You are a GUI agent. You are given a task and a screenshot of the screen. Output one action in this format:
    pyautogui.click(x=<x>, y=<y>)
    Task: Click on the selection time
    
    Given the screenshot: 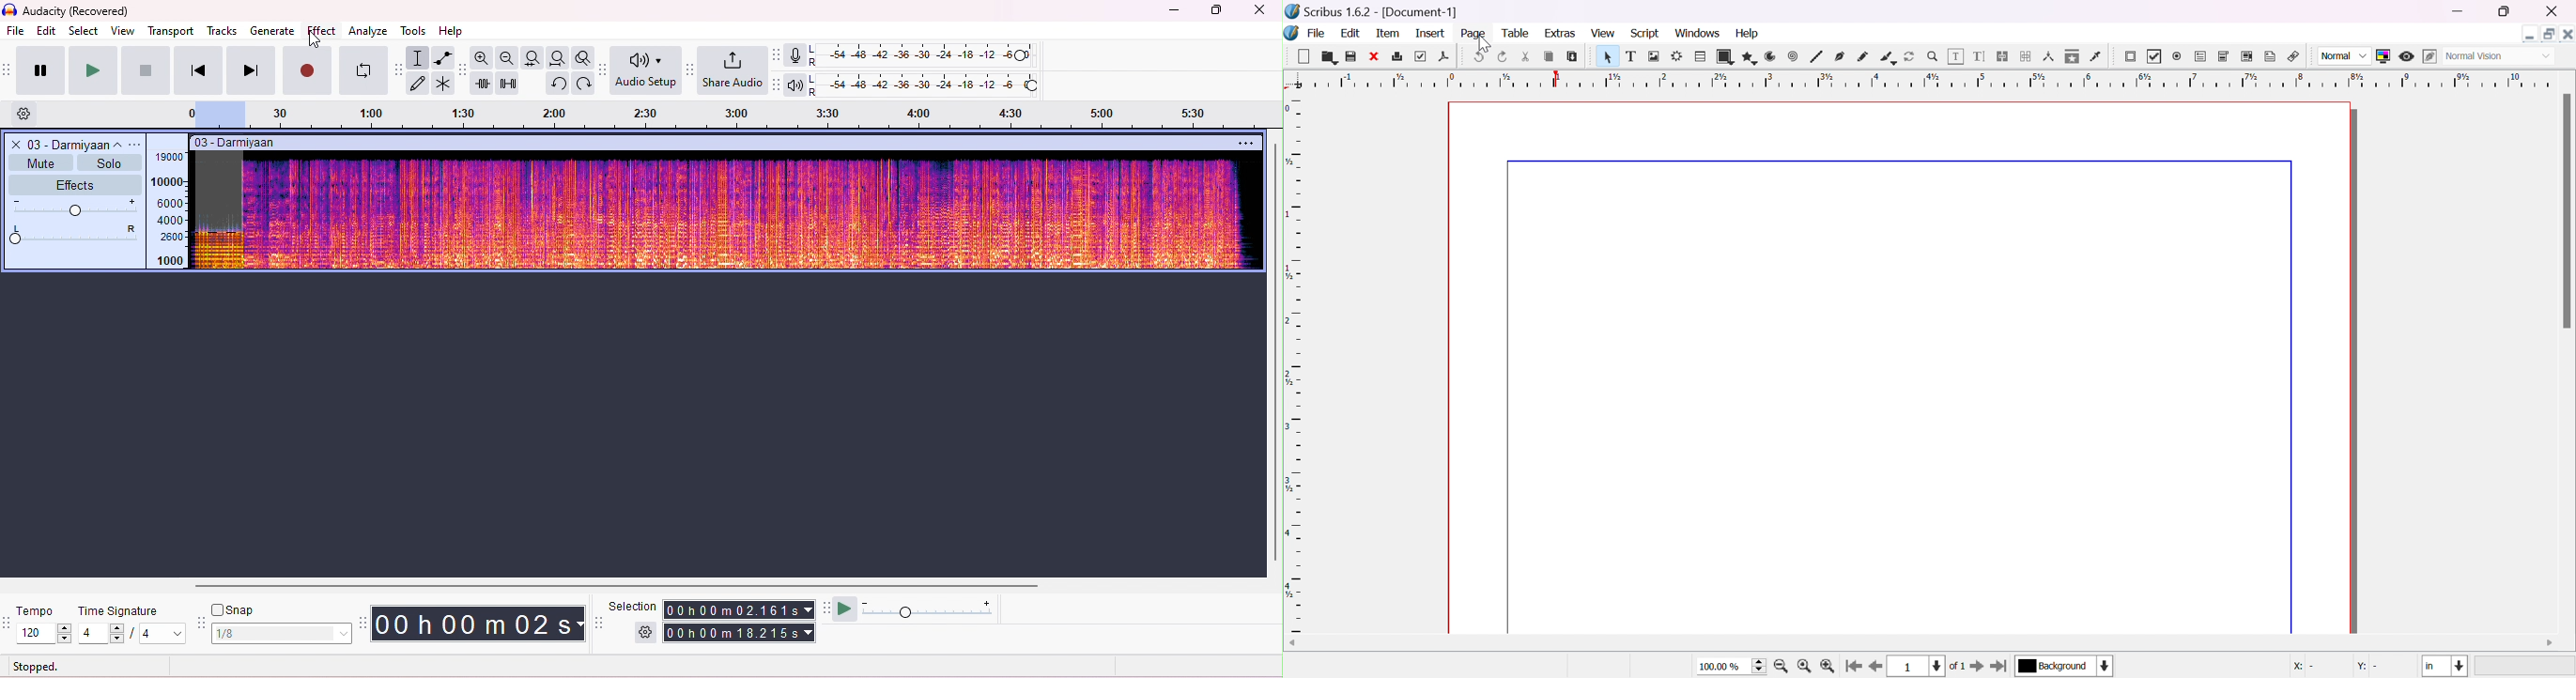 What is the action you would take?
    pyautogui.click(x=741, y=609)
    